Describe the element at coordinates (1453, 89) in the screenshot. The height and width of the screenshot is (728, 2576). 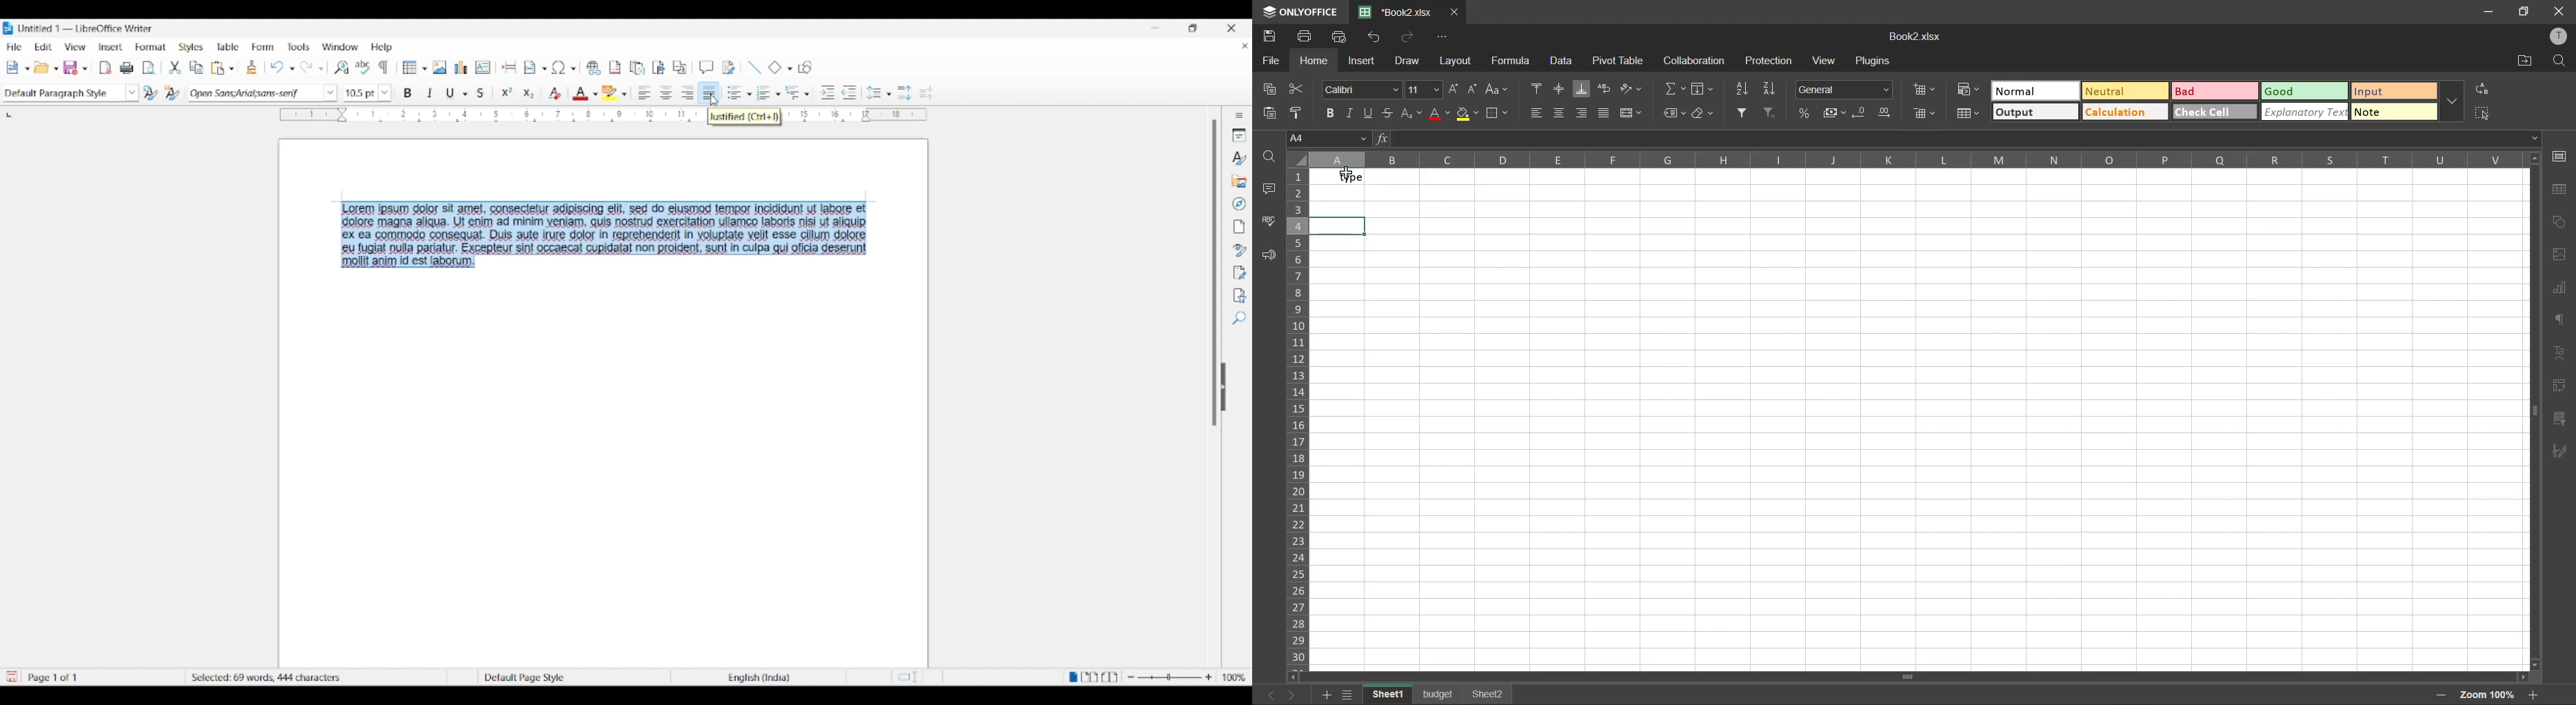
I see `increment size` at that location.